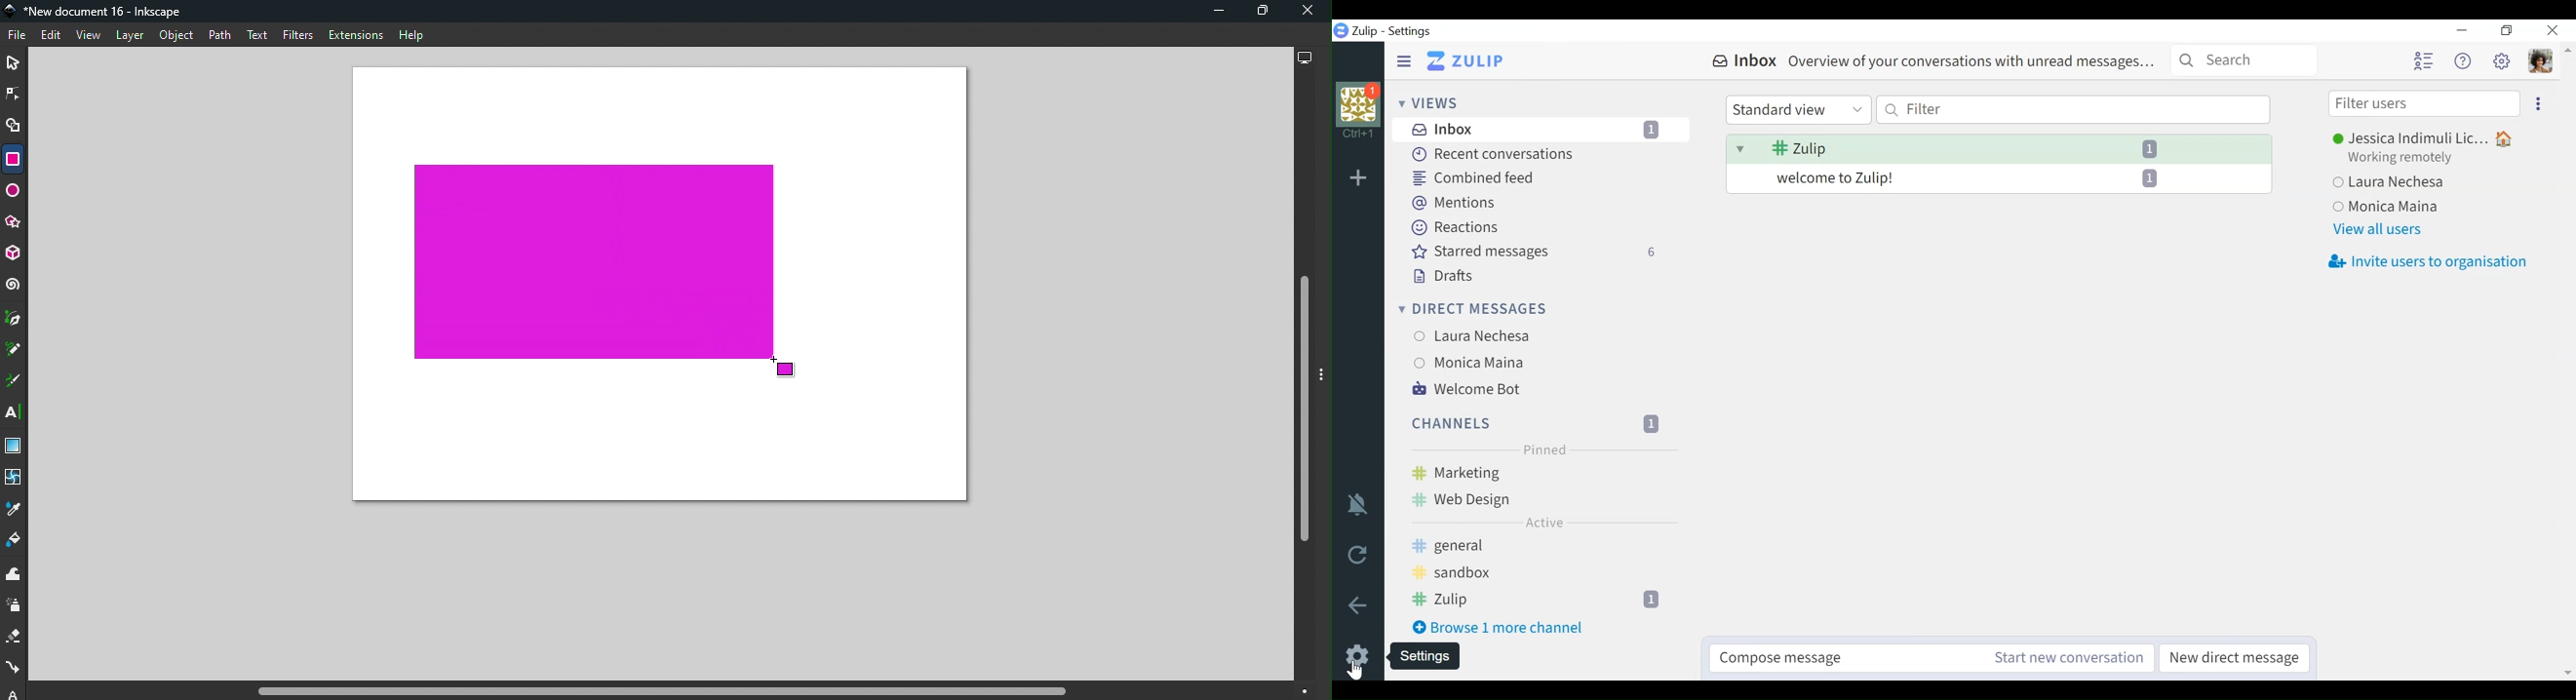  I want to click on Help, so click(411, 35).